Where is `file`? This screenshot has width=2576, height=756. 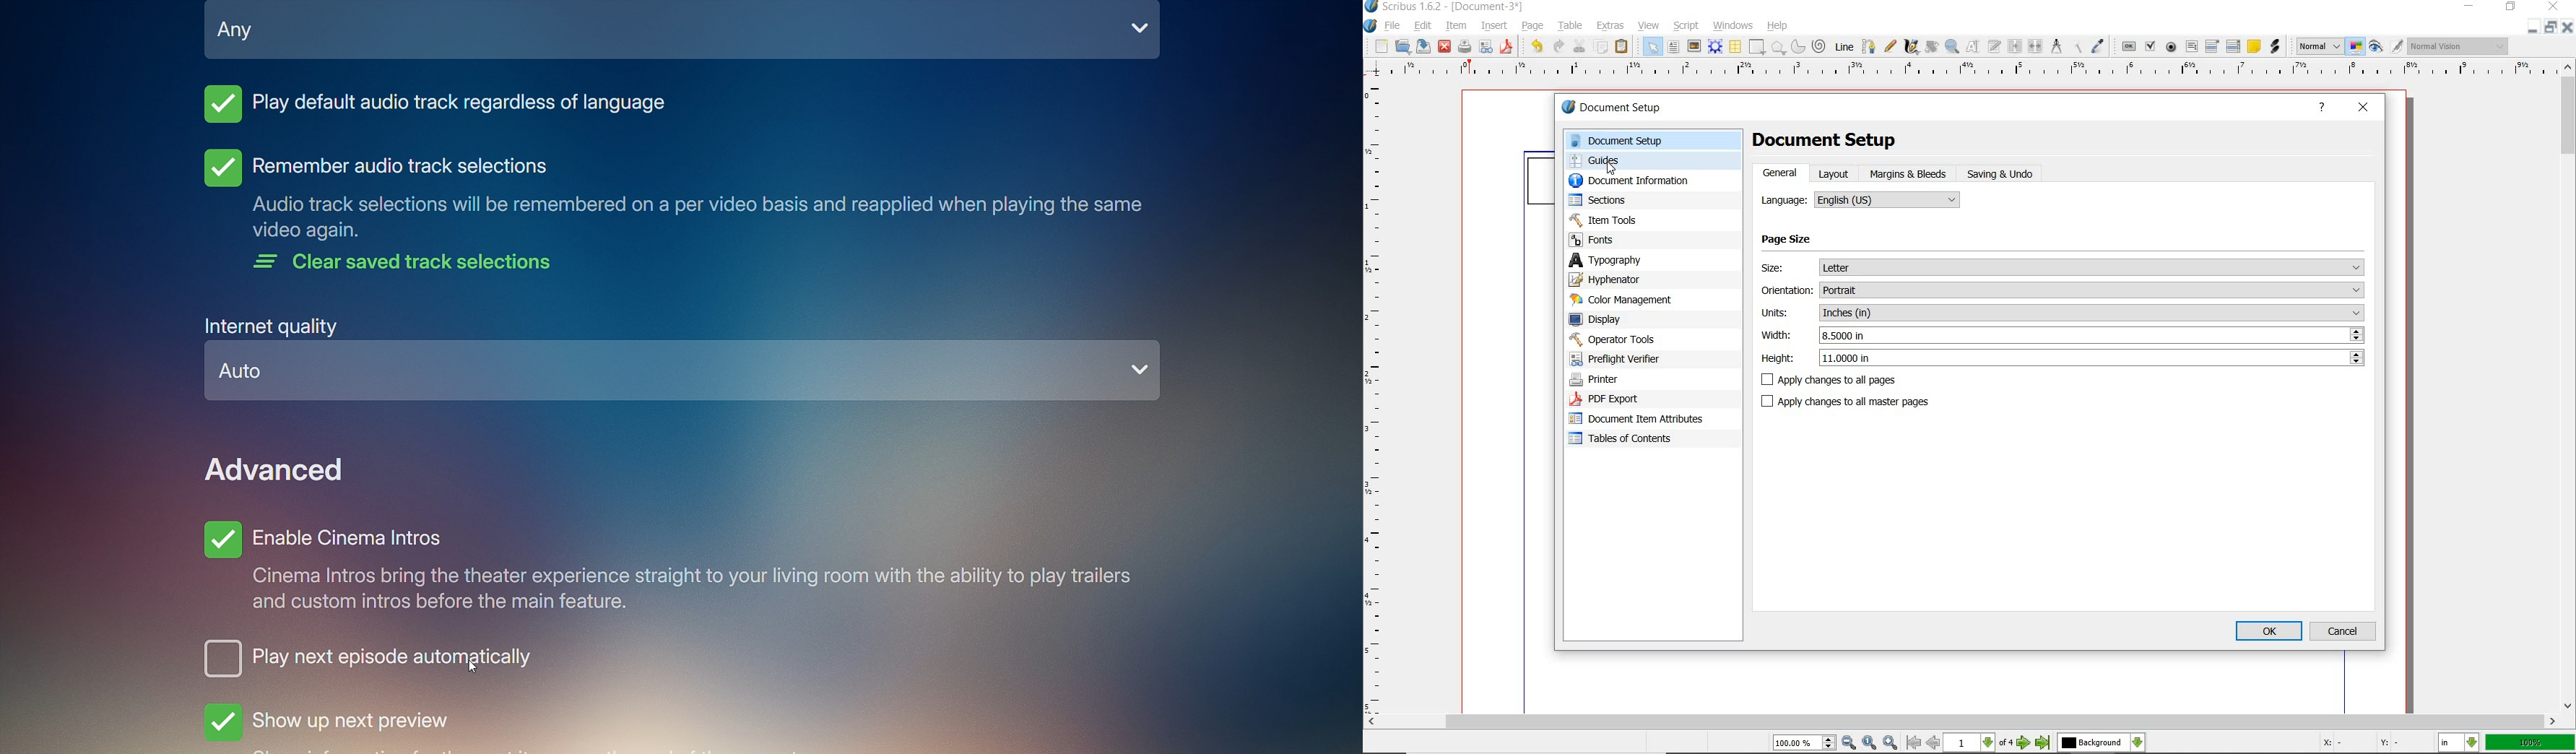
file is located at coordinates (1395, 26).